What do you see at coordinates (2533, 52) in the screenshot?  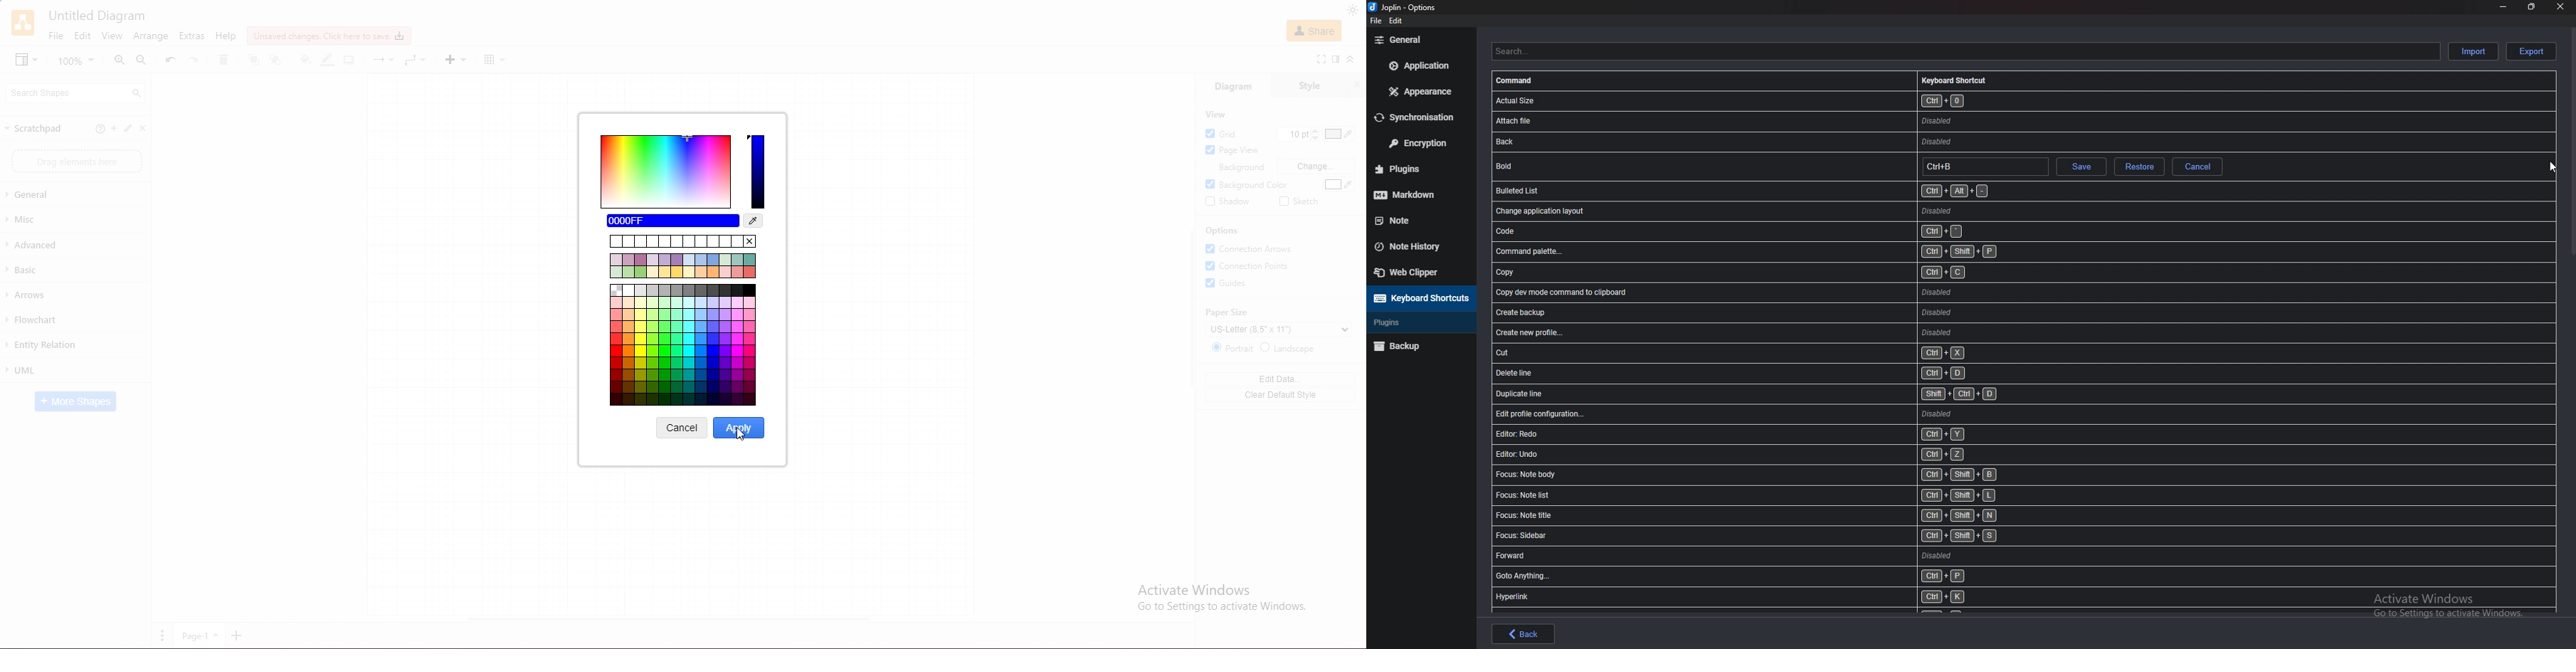 I see `Export` at bounding box center [2533, 52].